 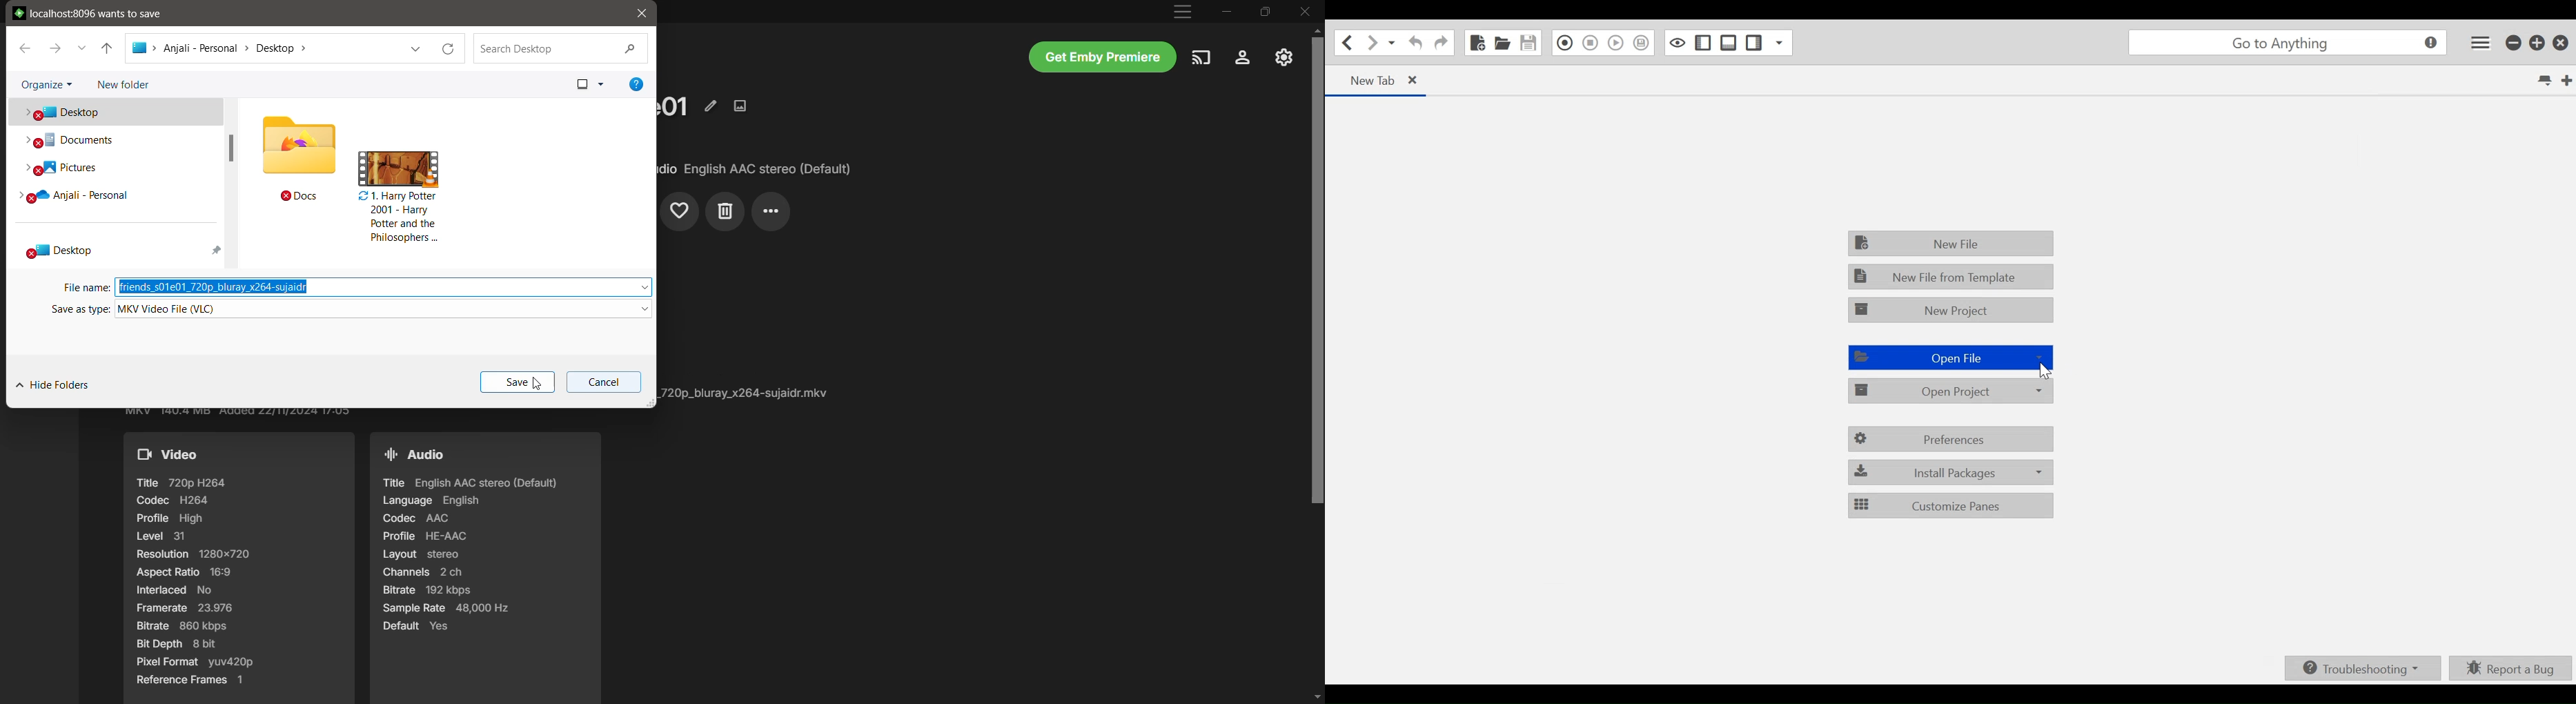 What do you see at coordinates (747, 393) in the screenshot?
I see `Media Info` at bounding box center [747, 393].